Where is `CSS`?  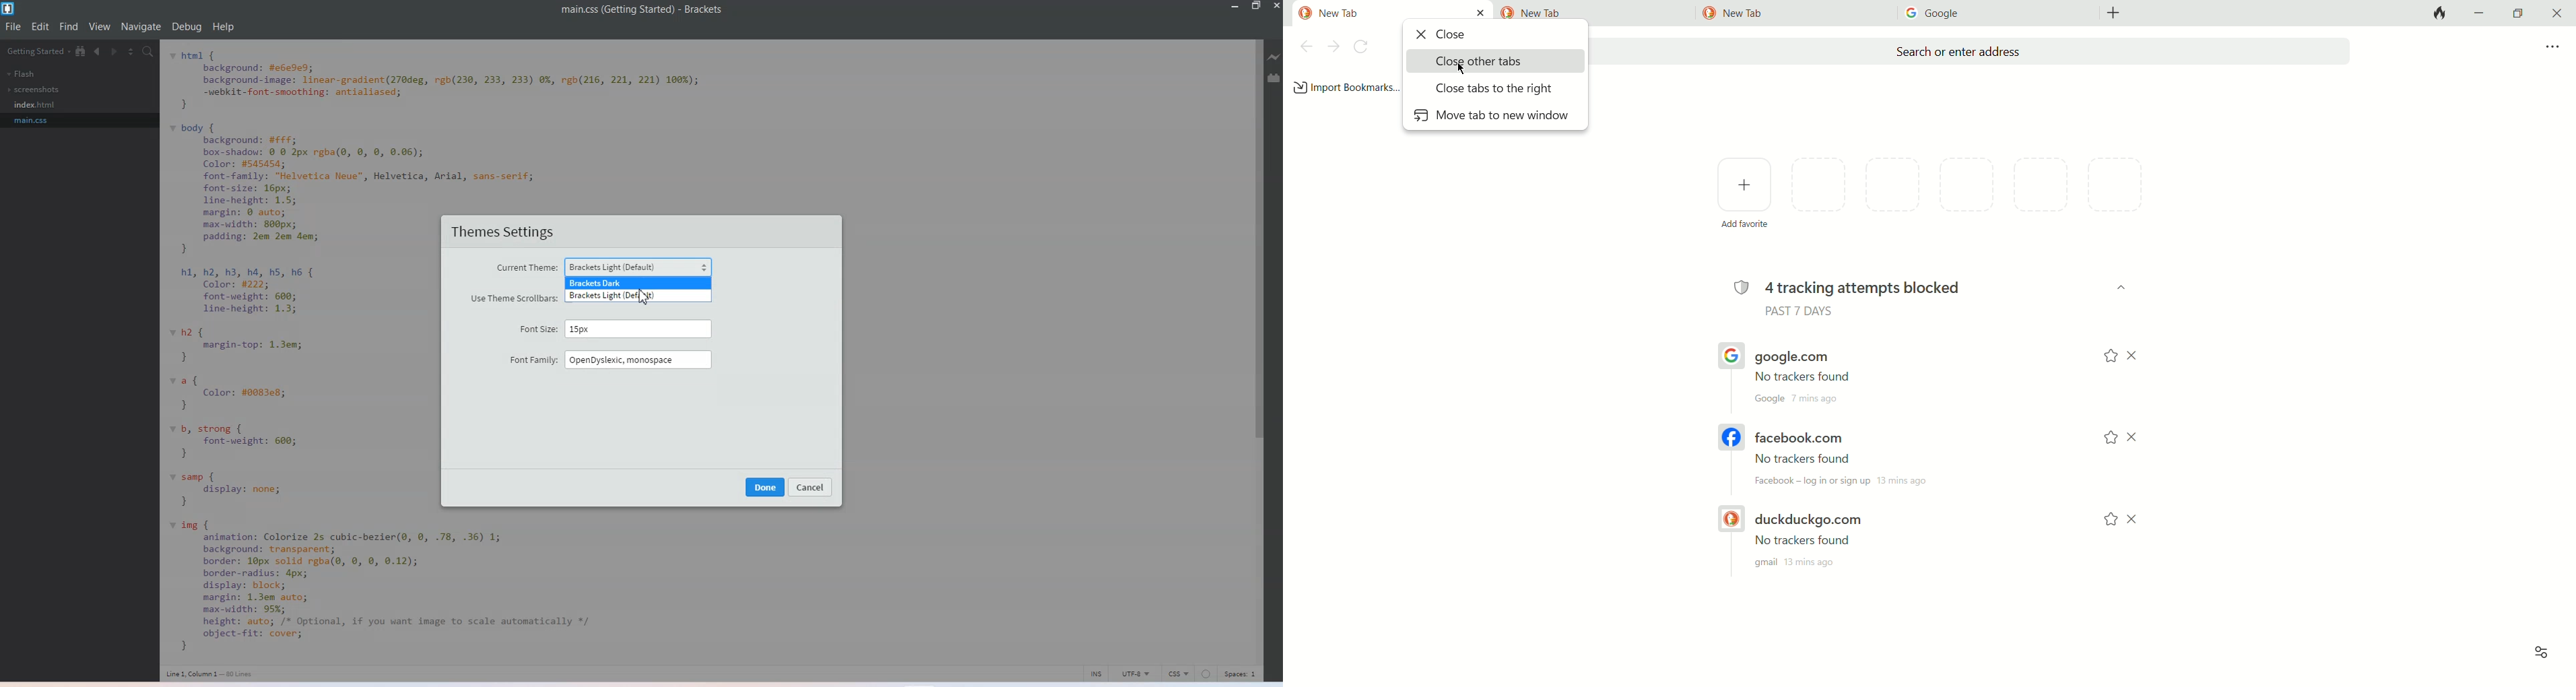
CSS is located at coordinates (1179, 673).